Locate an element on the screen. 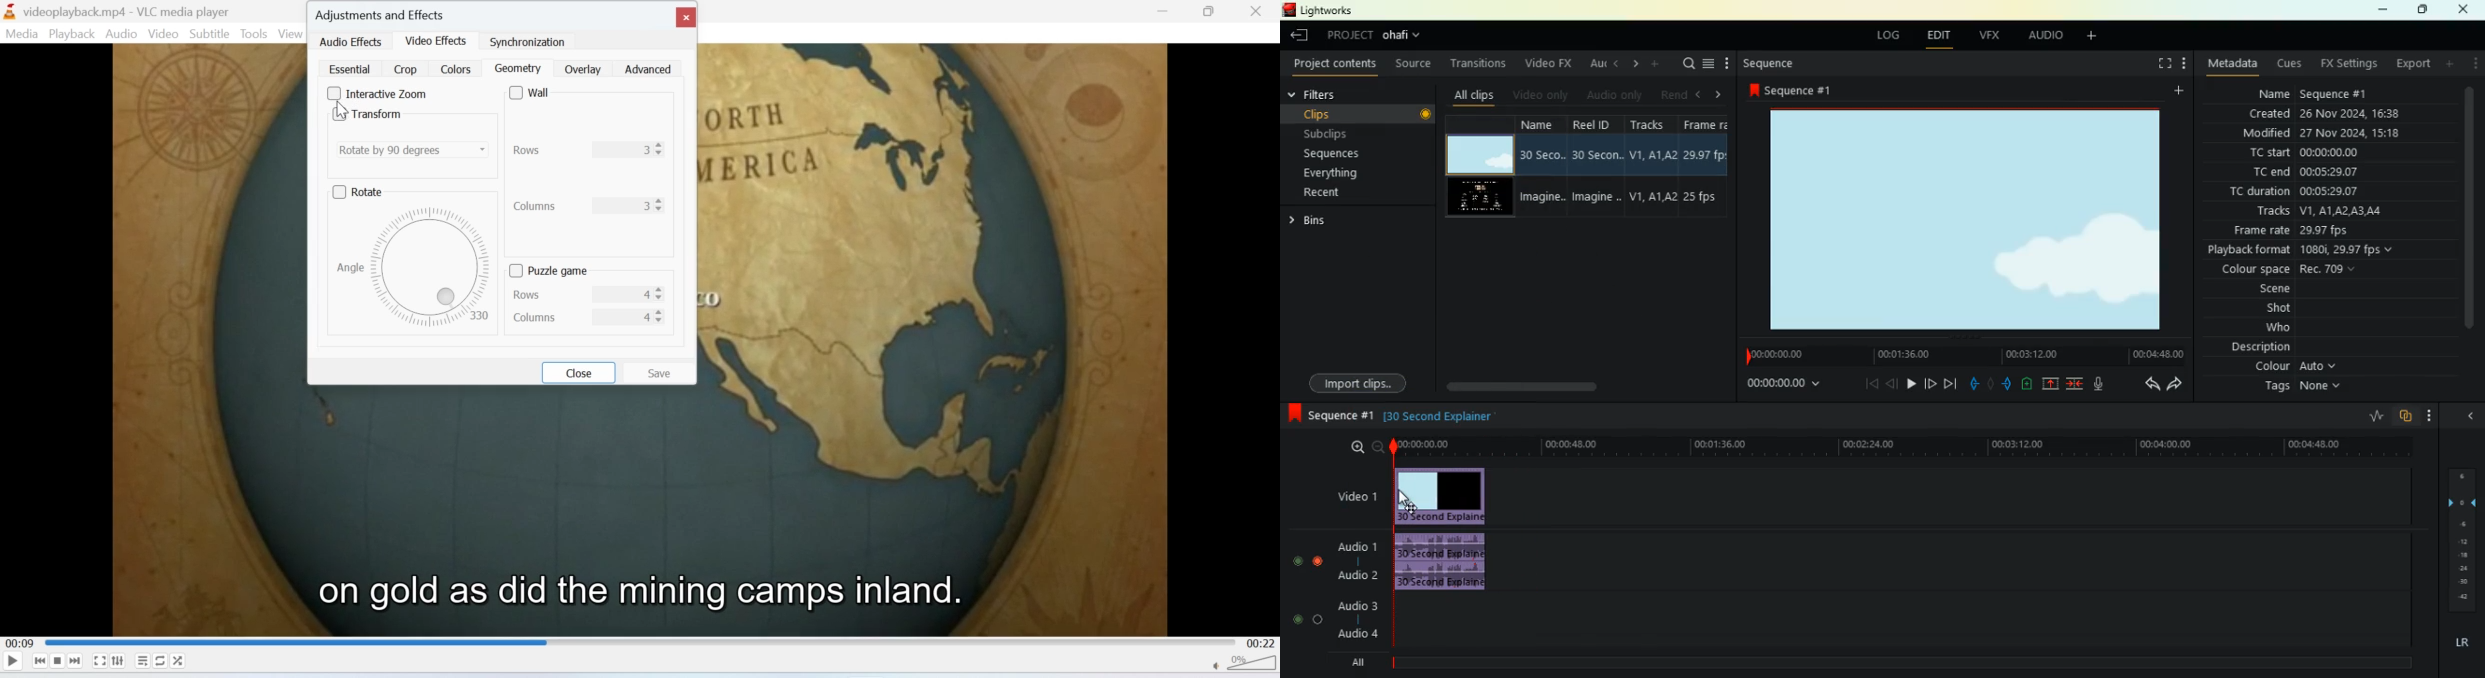  00:09 is located at coordinates (18, 644).